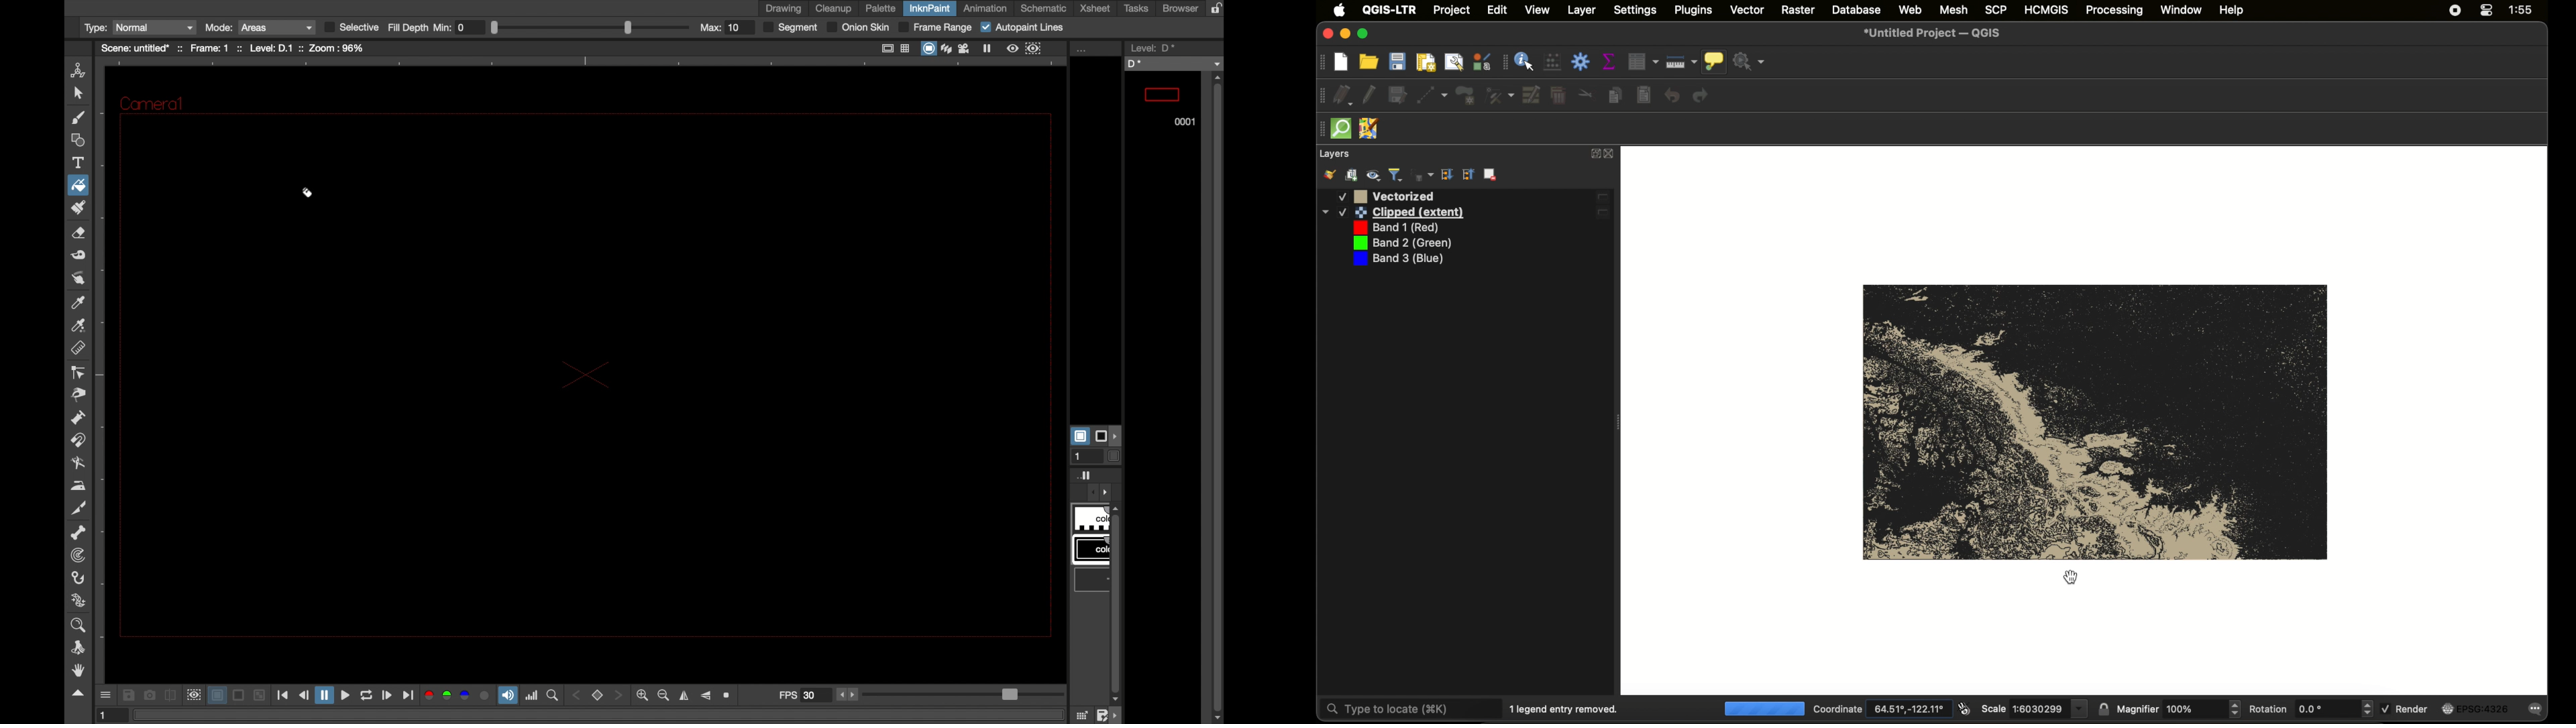 This screenshot has width=2576, height=728. What do you see at coordinates (1368, 61) in the screenshot?
I see `open` at bounding box center [1368, 61].